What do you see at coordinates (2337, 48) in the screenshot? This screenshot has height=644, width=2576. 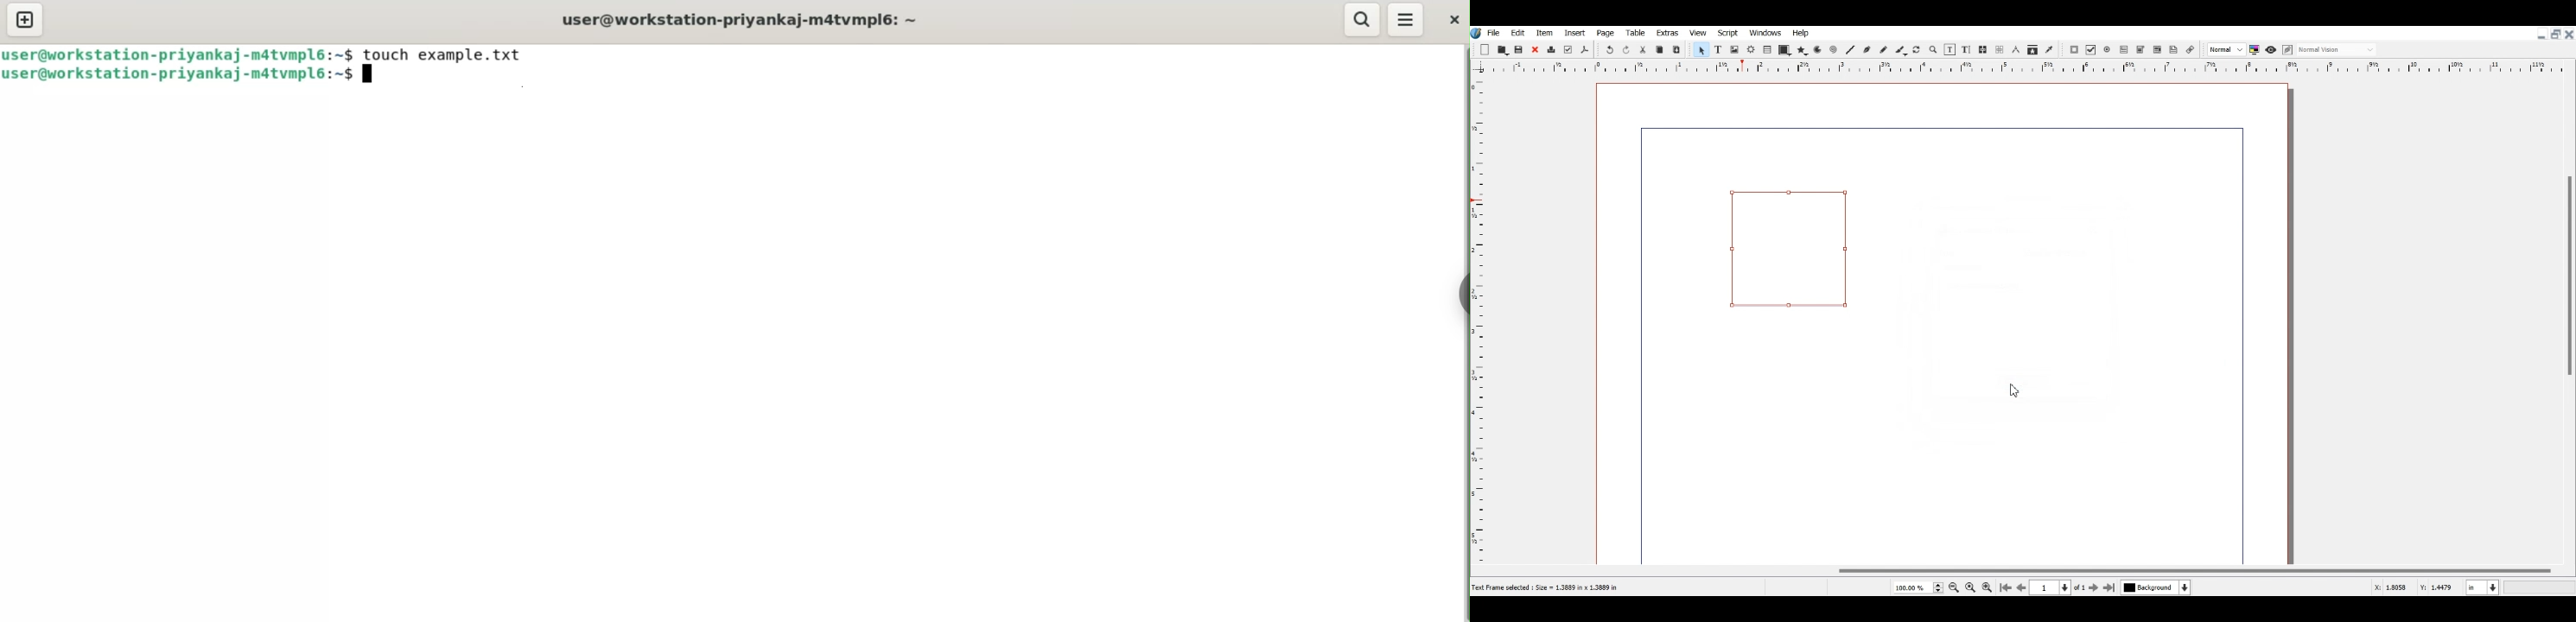 I see `Select the visual appearance on display` at bounding box center [2337, 48].